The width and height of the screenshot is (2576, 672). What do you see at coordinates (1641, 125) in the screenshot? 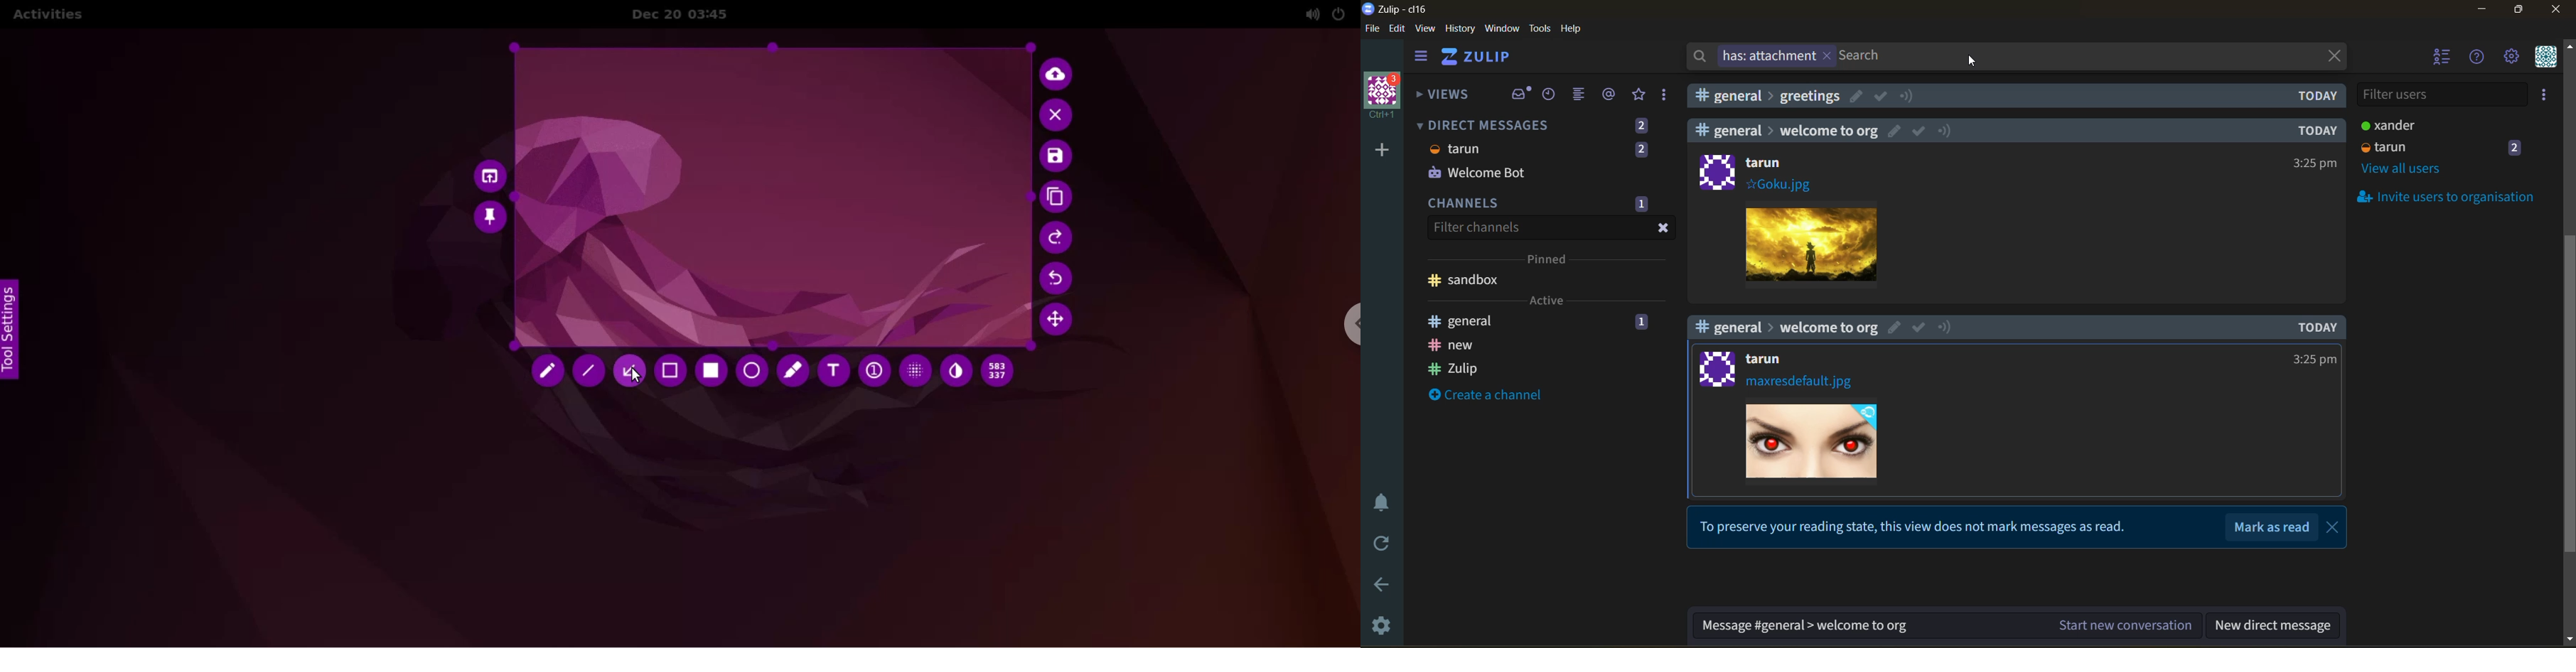
I see `2` at bounding box center [1641, 125].